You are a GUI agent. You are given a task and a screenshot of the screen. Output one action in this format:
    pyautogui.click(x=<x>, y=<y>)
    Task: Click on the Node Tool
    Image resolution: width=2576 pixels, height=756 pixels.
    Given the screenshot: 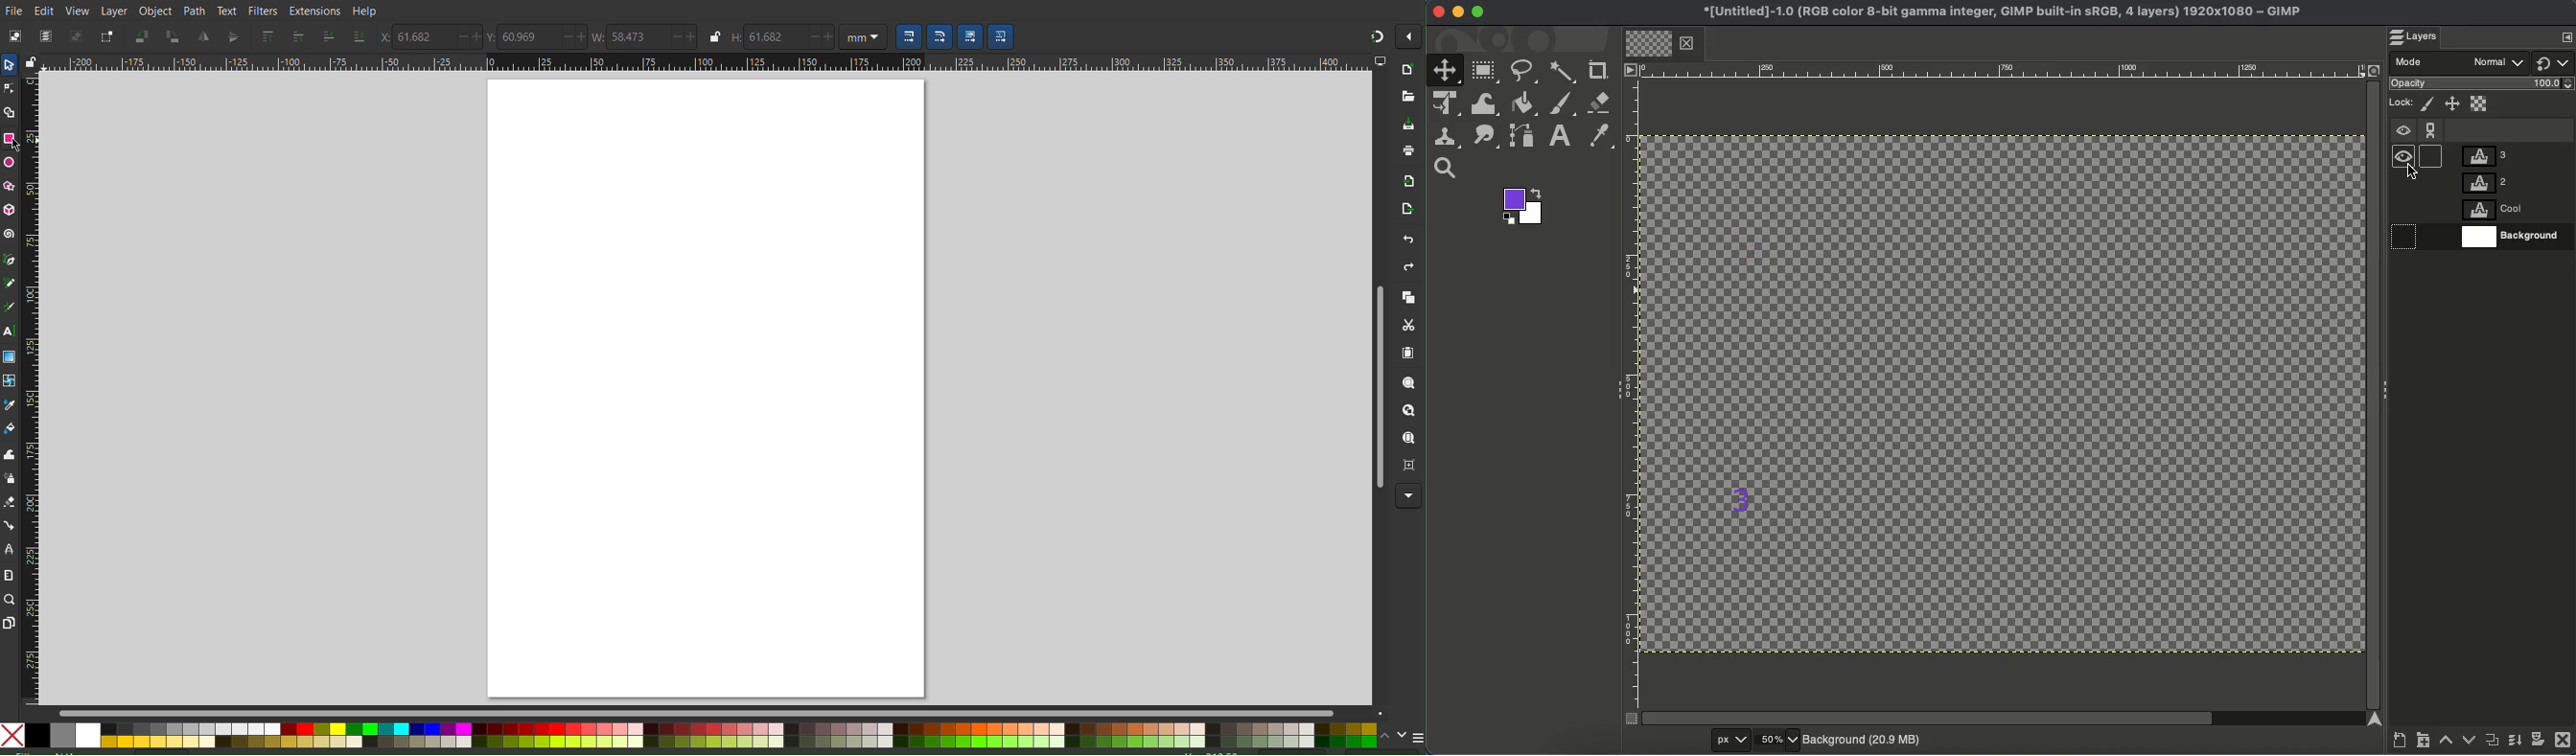 What is the action you would take?
    pyautogui.click(x=9, y=85)
    